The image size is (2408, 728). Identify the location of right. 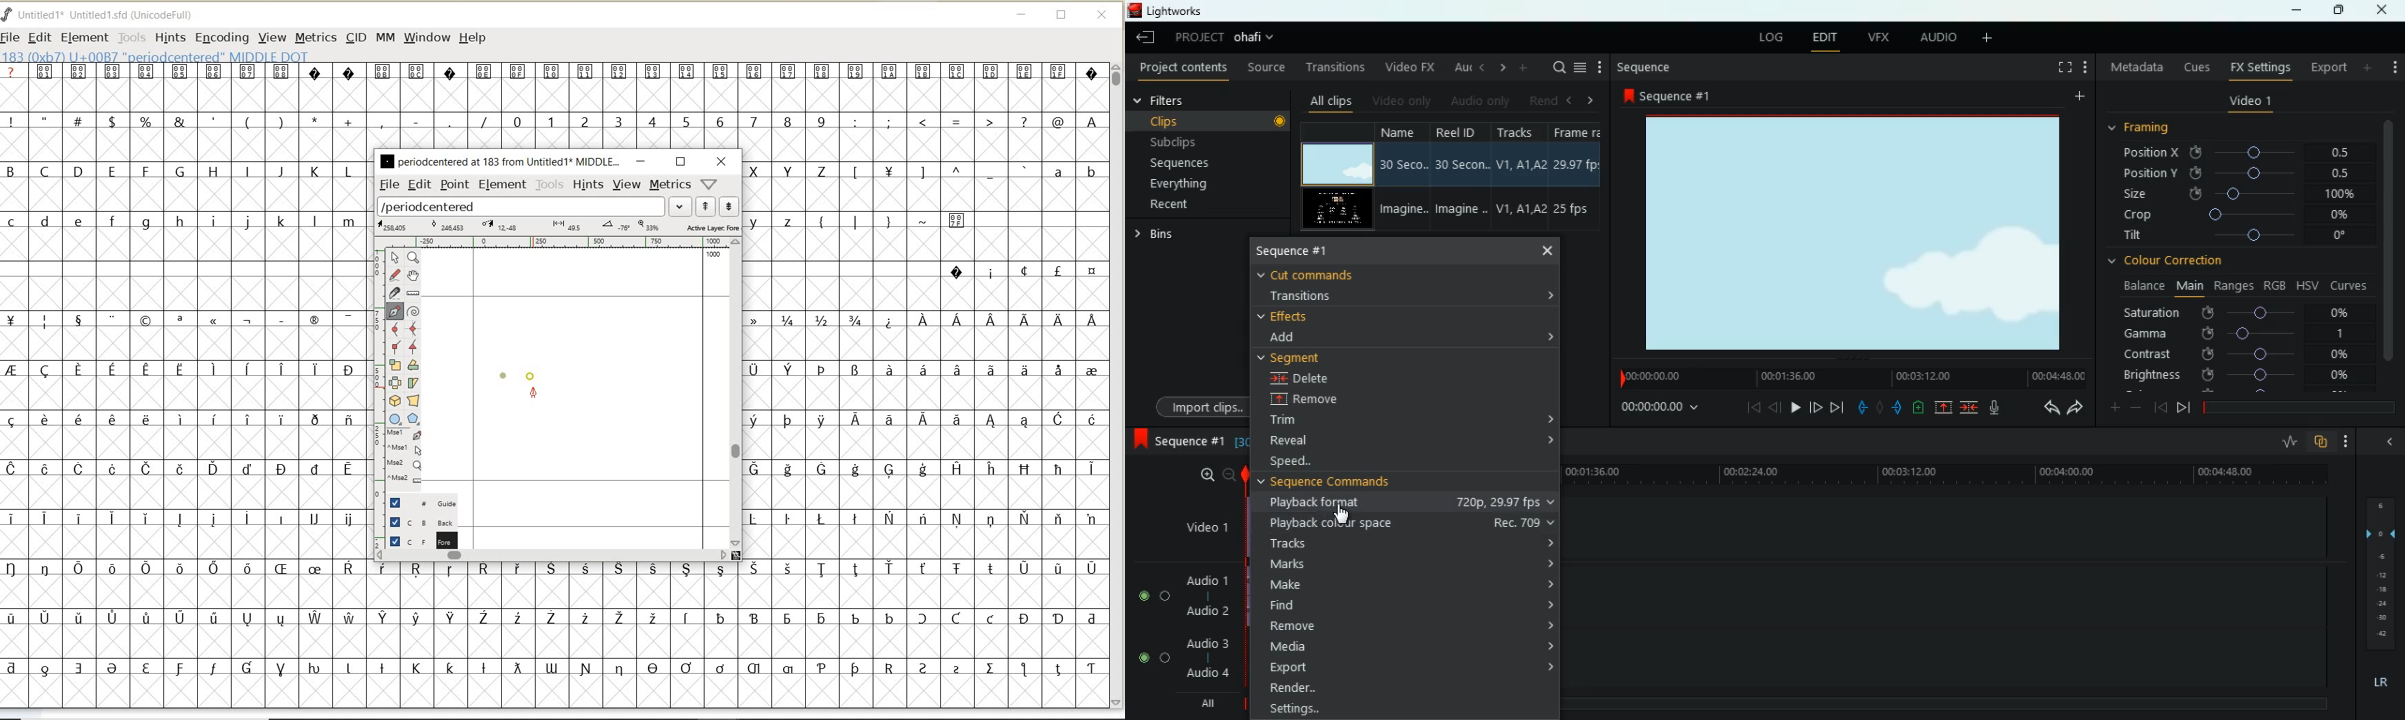
(1585, 101).